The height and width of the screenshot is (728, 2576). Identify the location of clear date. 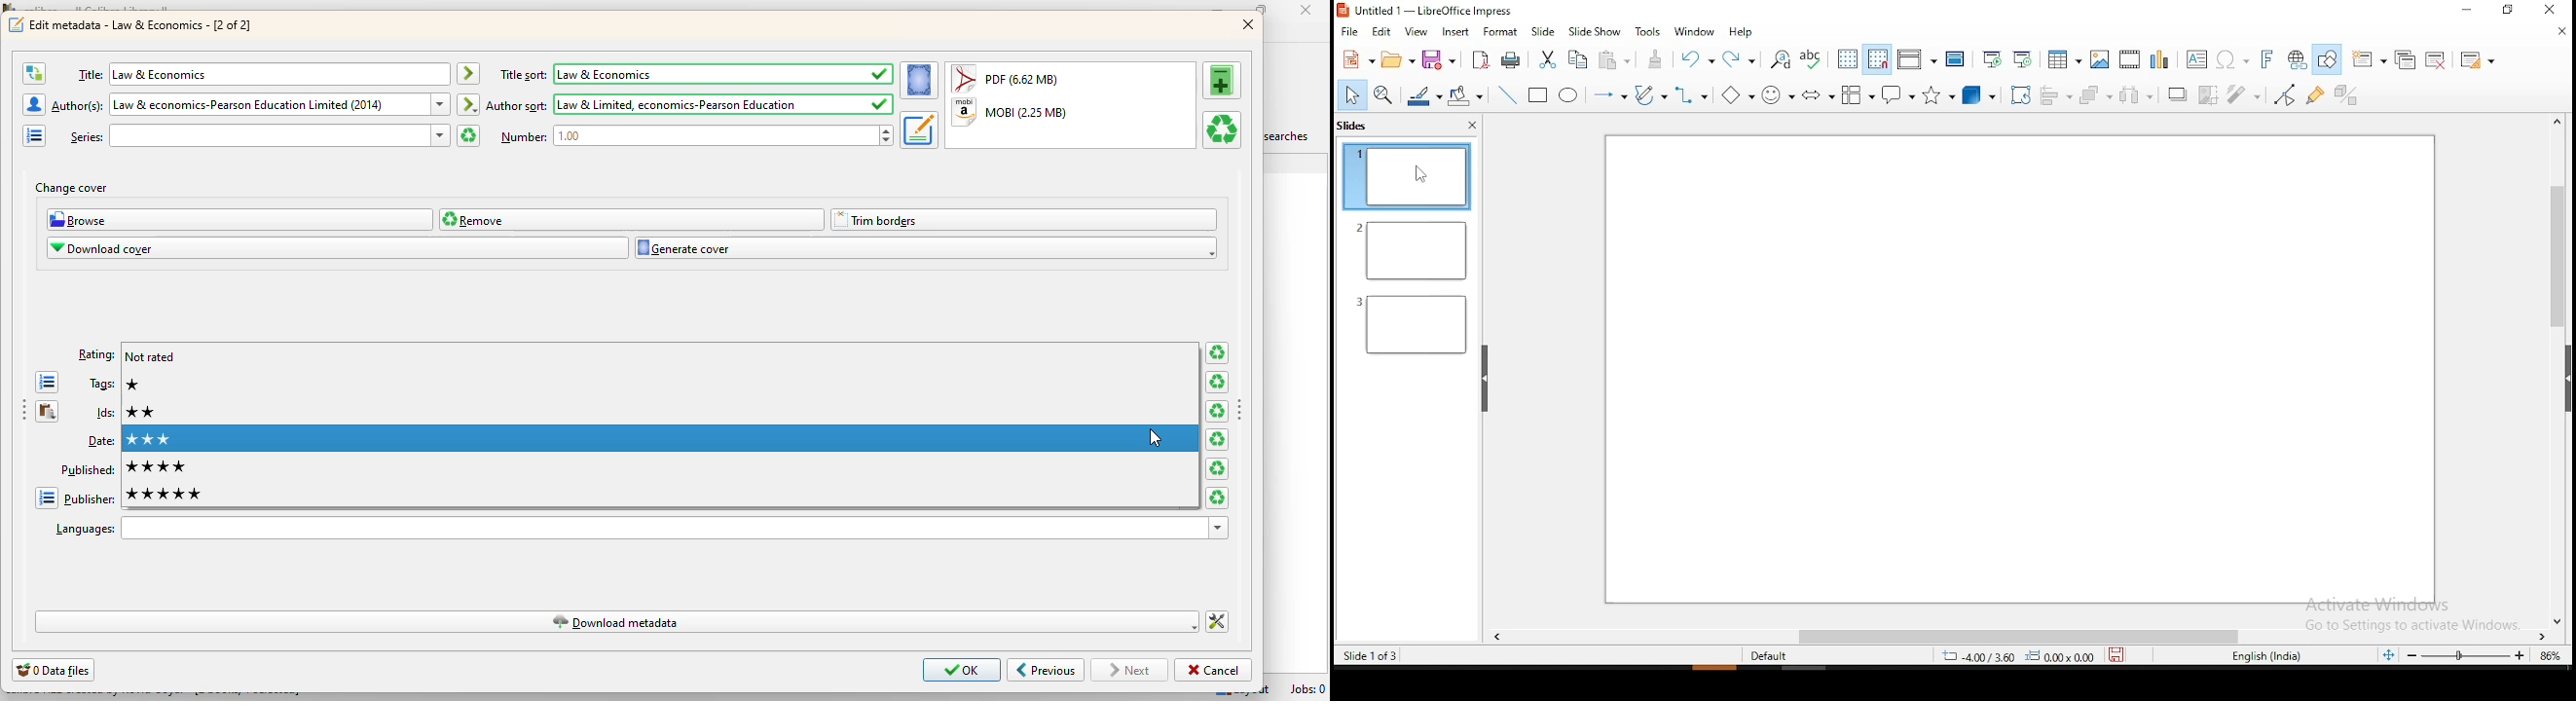
(1218, 440).